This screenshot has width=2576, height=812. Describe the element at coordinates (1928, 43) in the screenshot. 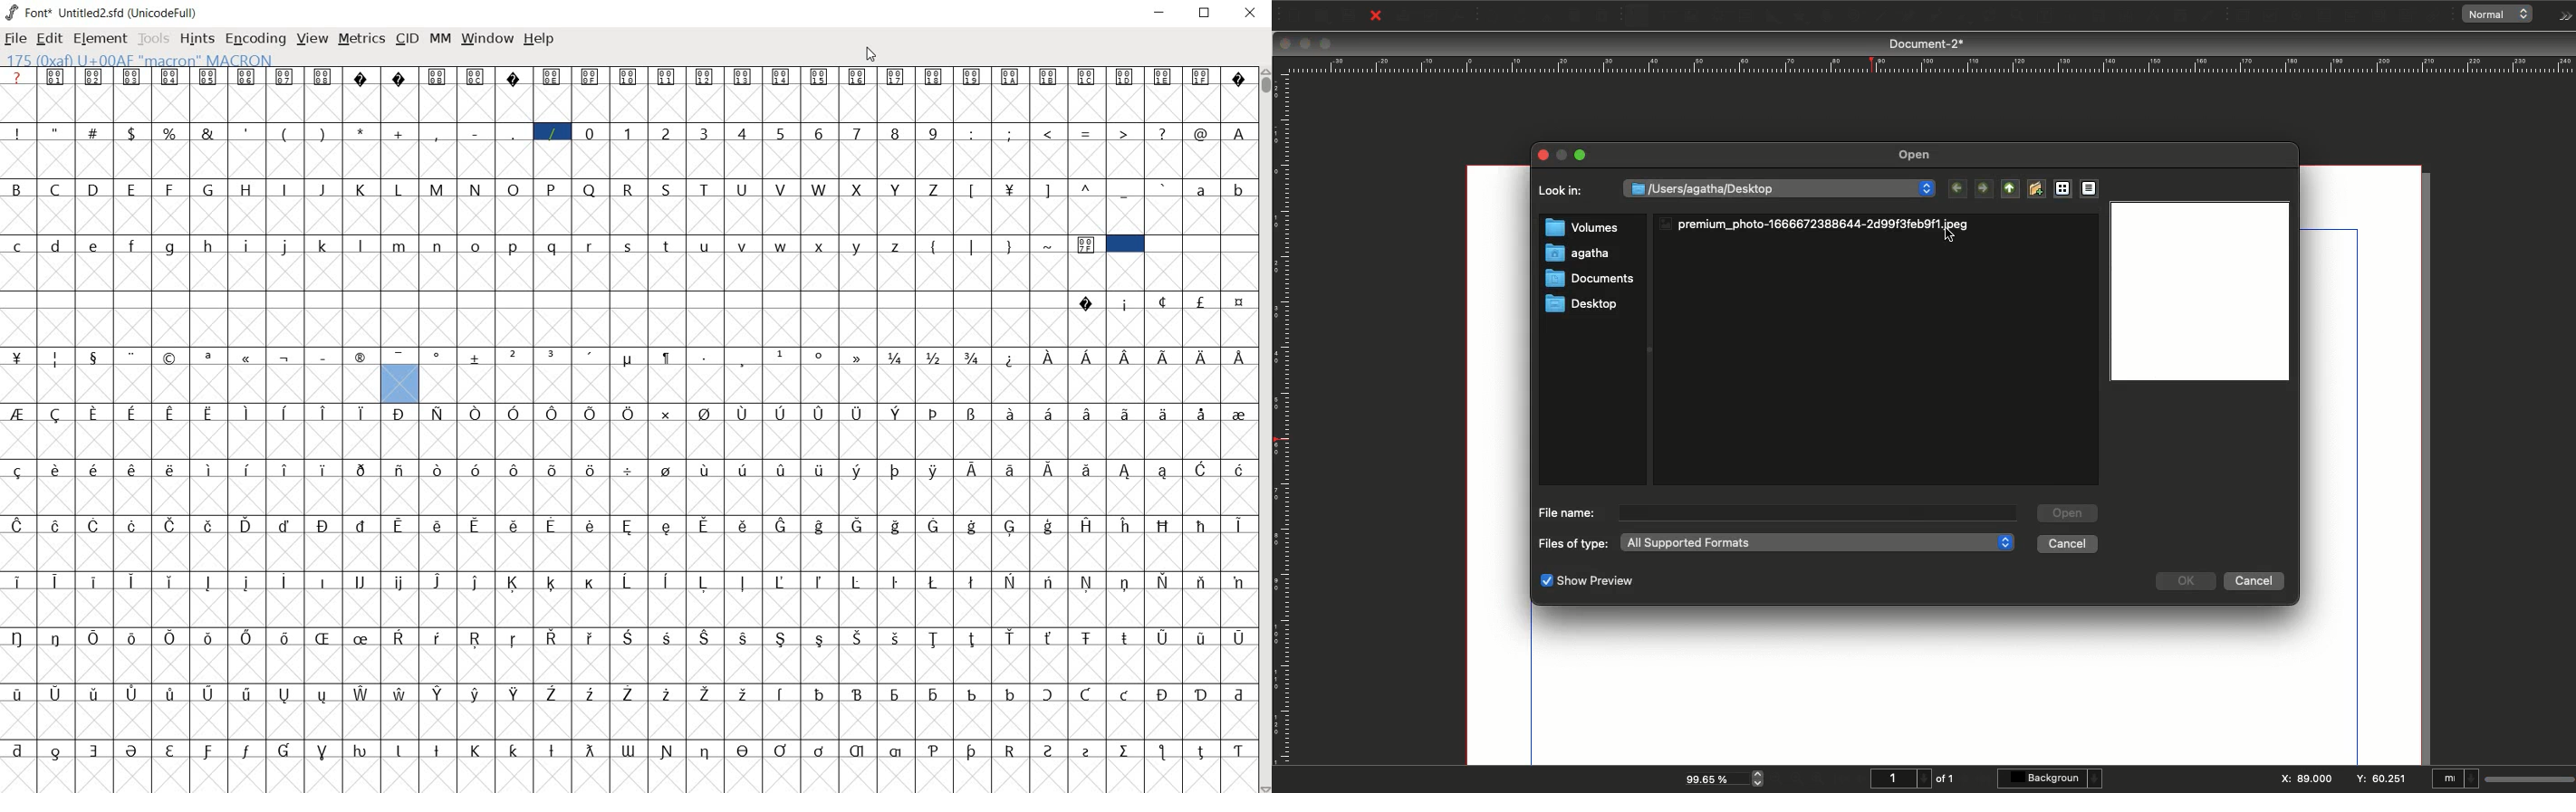

I see `Document-2*` at that location.